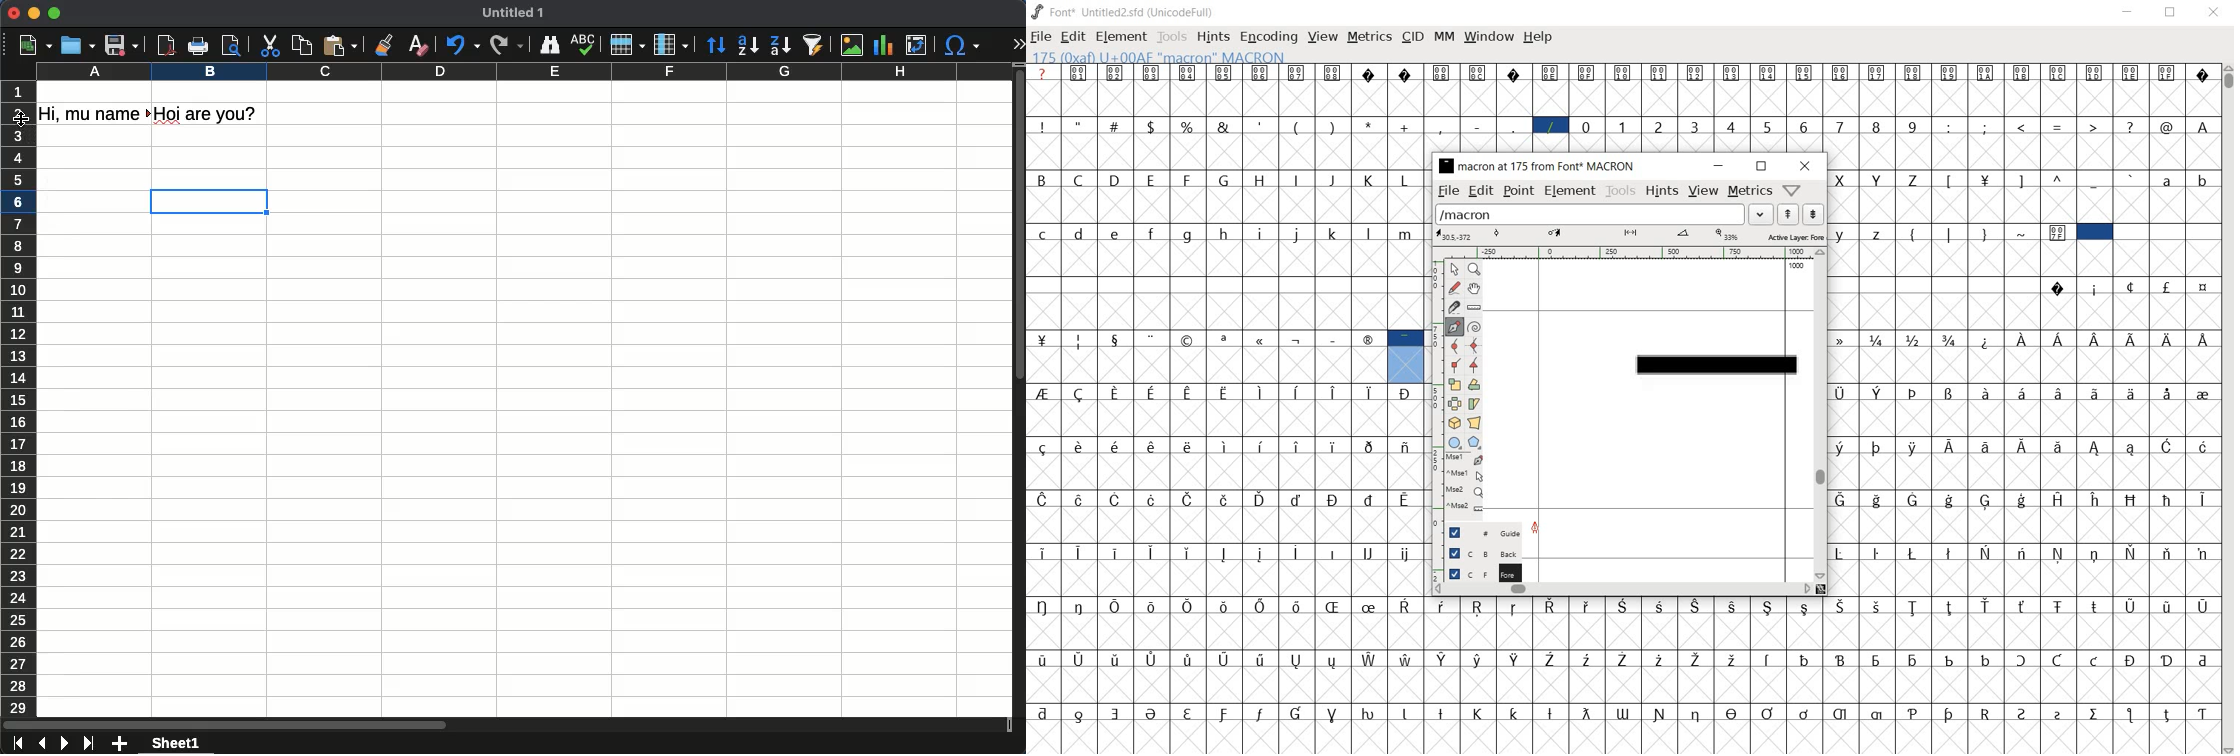 The image size is (2240, 756). What do you see at coordinates (1770, 126) in the screenshot?
I see `5` at bounding box center [1770, 126].